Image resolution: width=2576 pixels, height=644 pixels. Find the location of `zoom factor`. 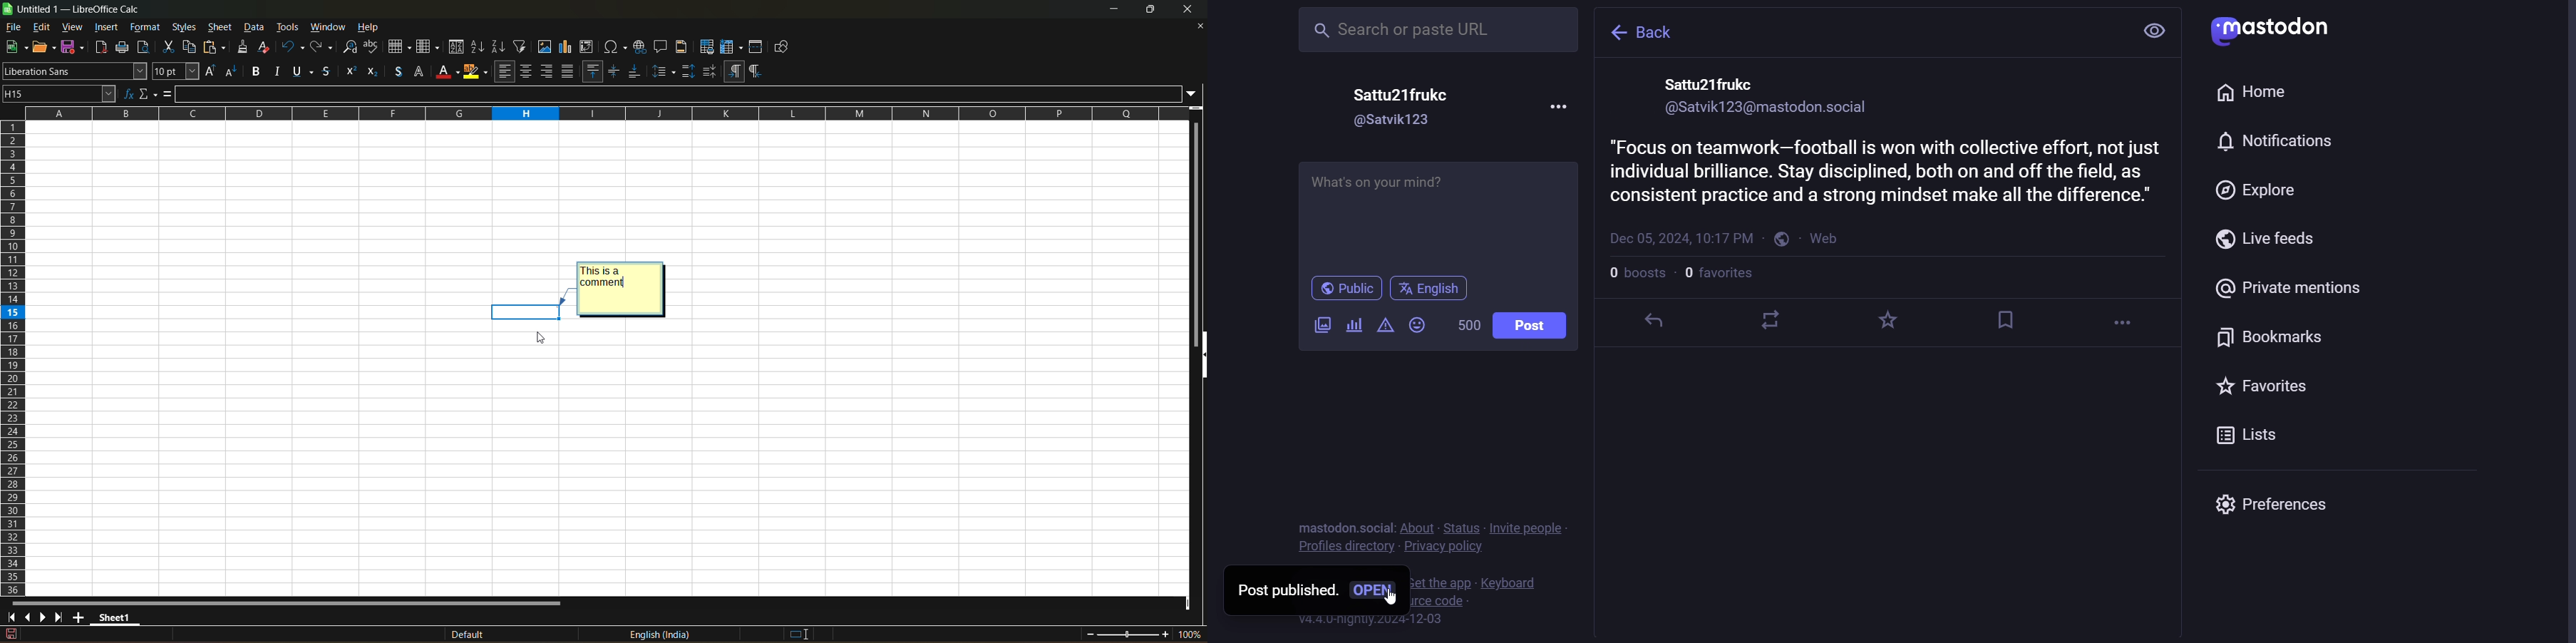

zoom factor is located at coordinates (1144, 634).